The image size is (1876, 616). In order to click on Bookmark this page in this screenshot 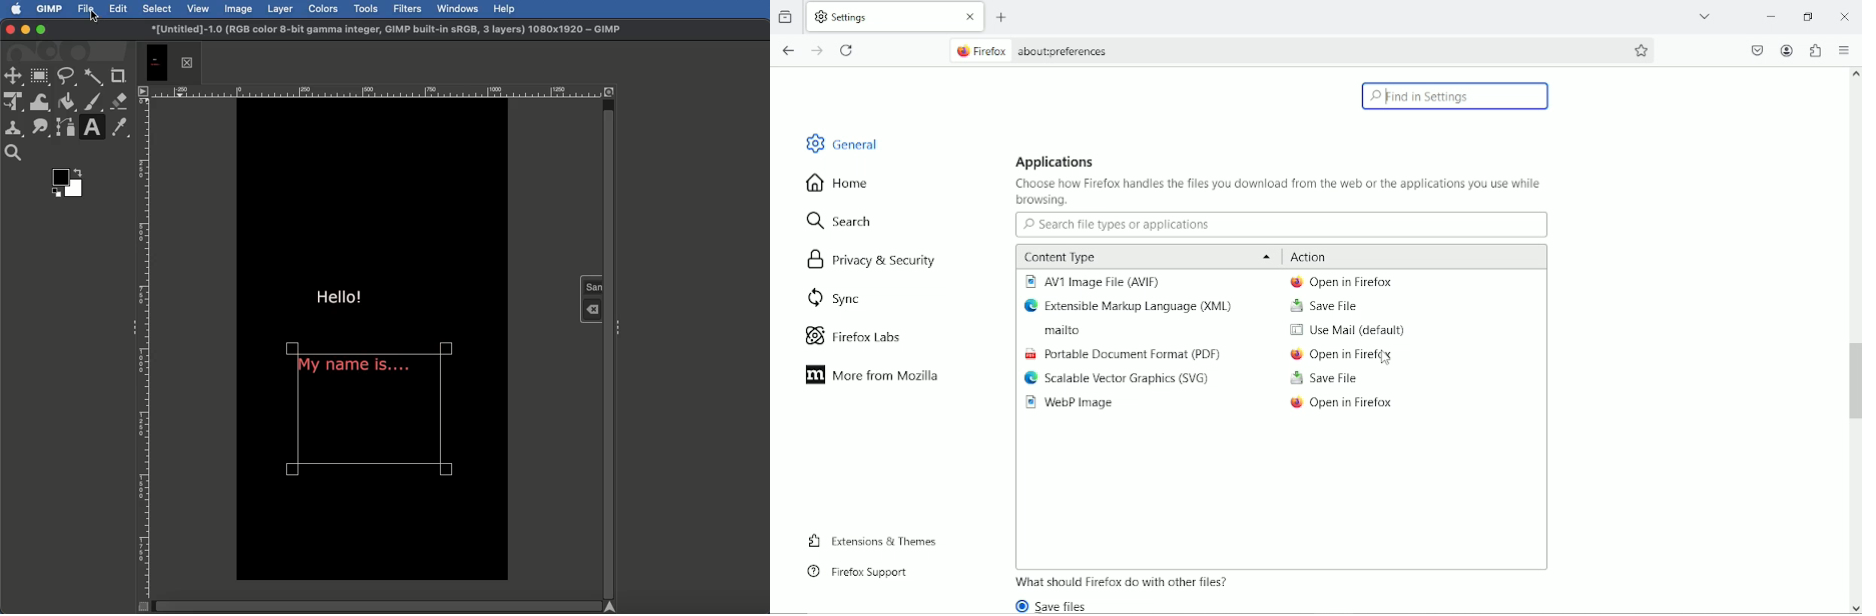, I will do `click(1643, 50)`.